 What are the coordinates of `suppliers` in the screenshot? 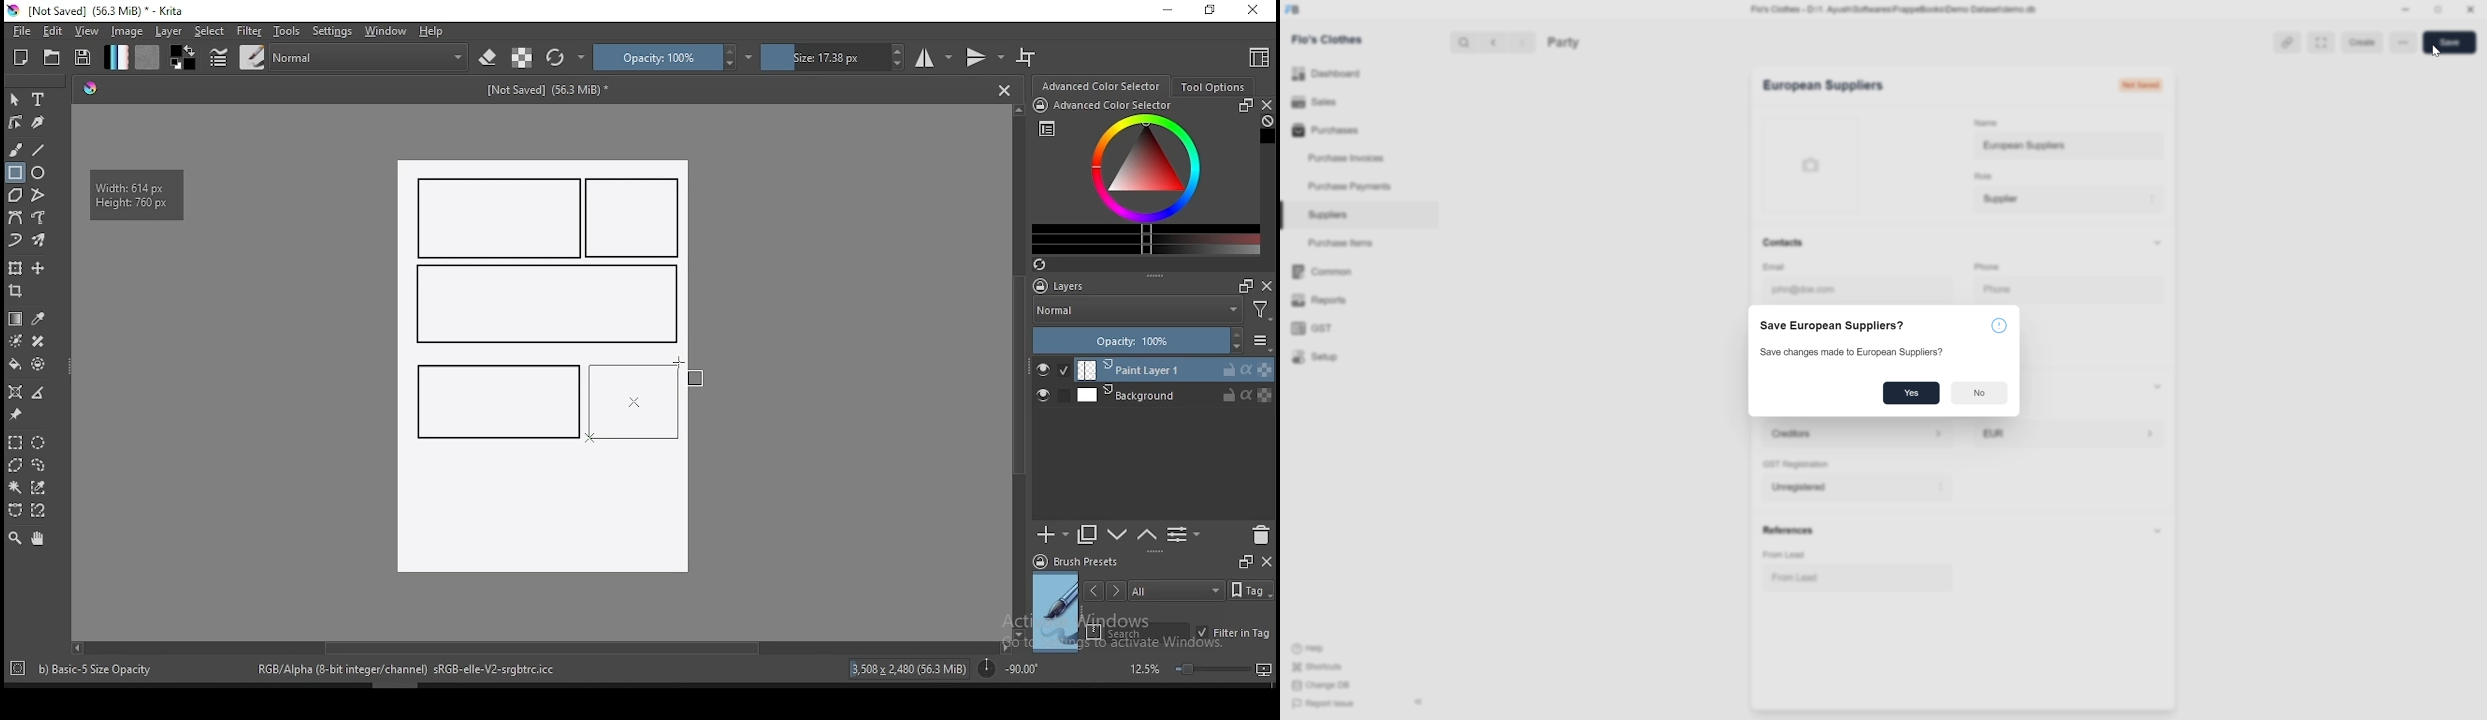 It's located at (1327, 215).